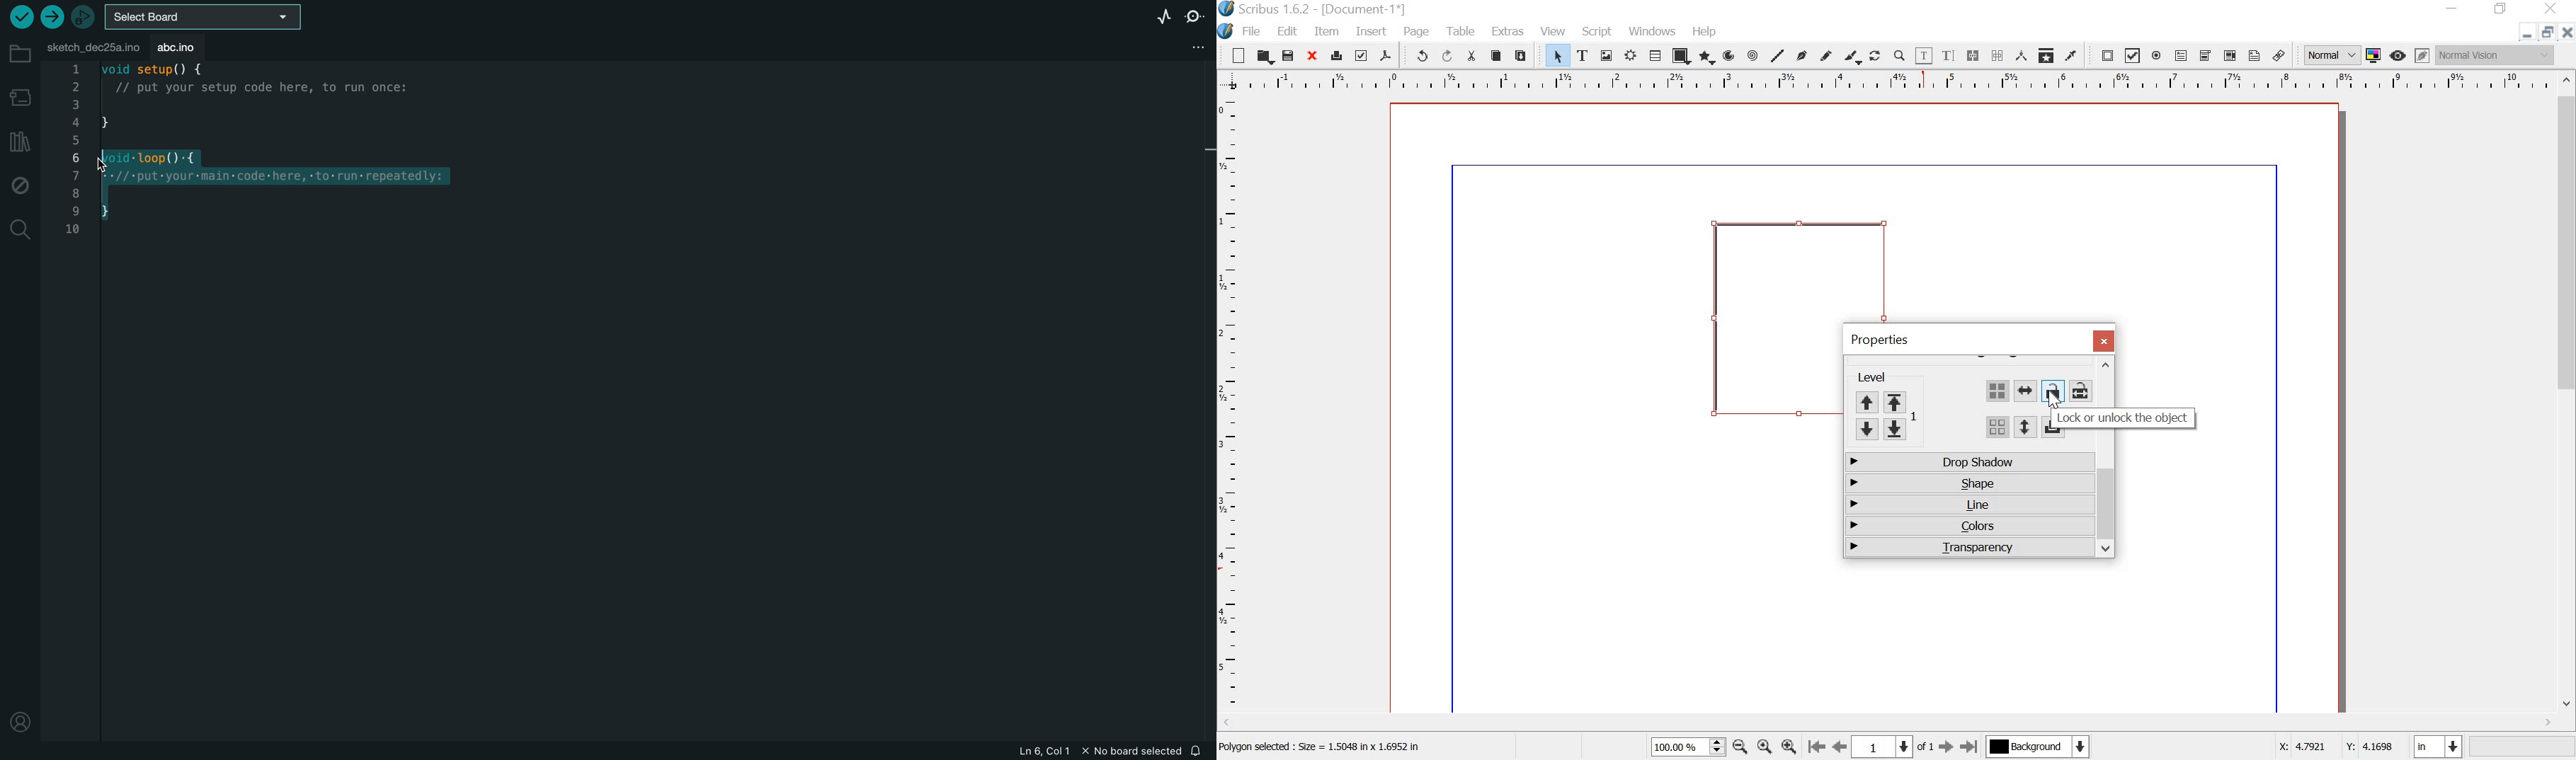 The width and height of the screenshot is (2576, 784). What do you see at coordinates (1197, 18) in the screenshot?
I see `serial  monitor` at bounding box center [1197, 18].